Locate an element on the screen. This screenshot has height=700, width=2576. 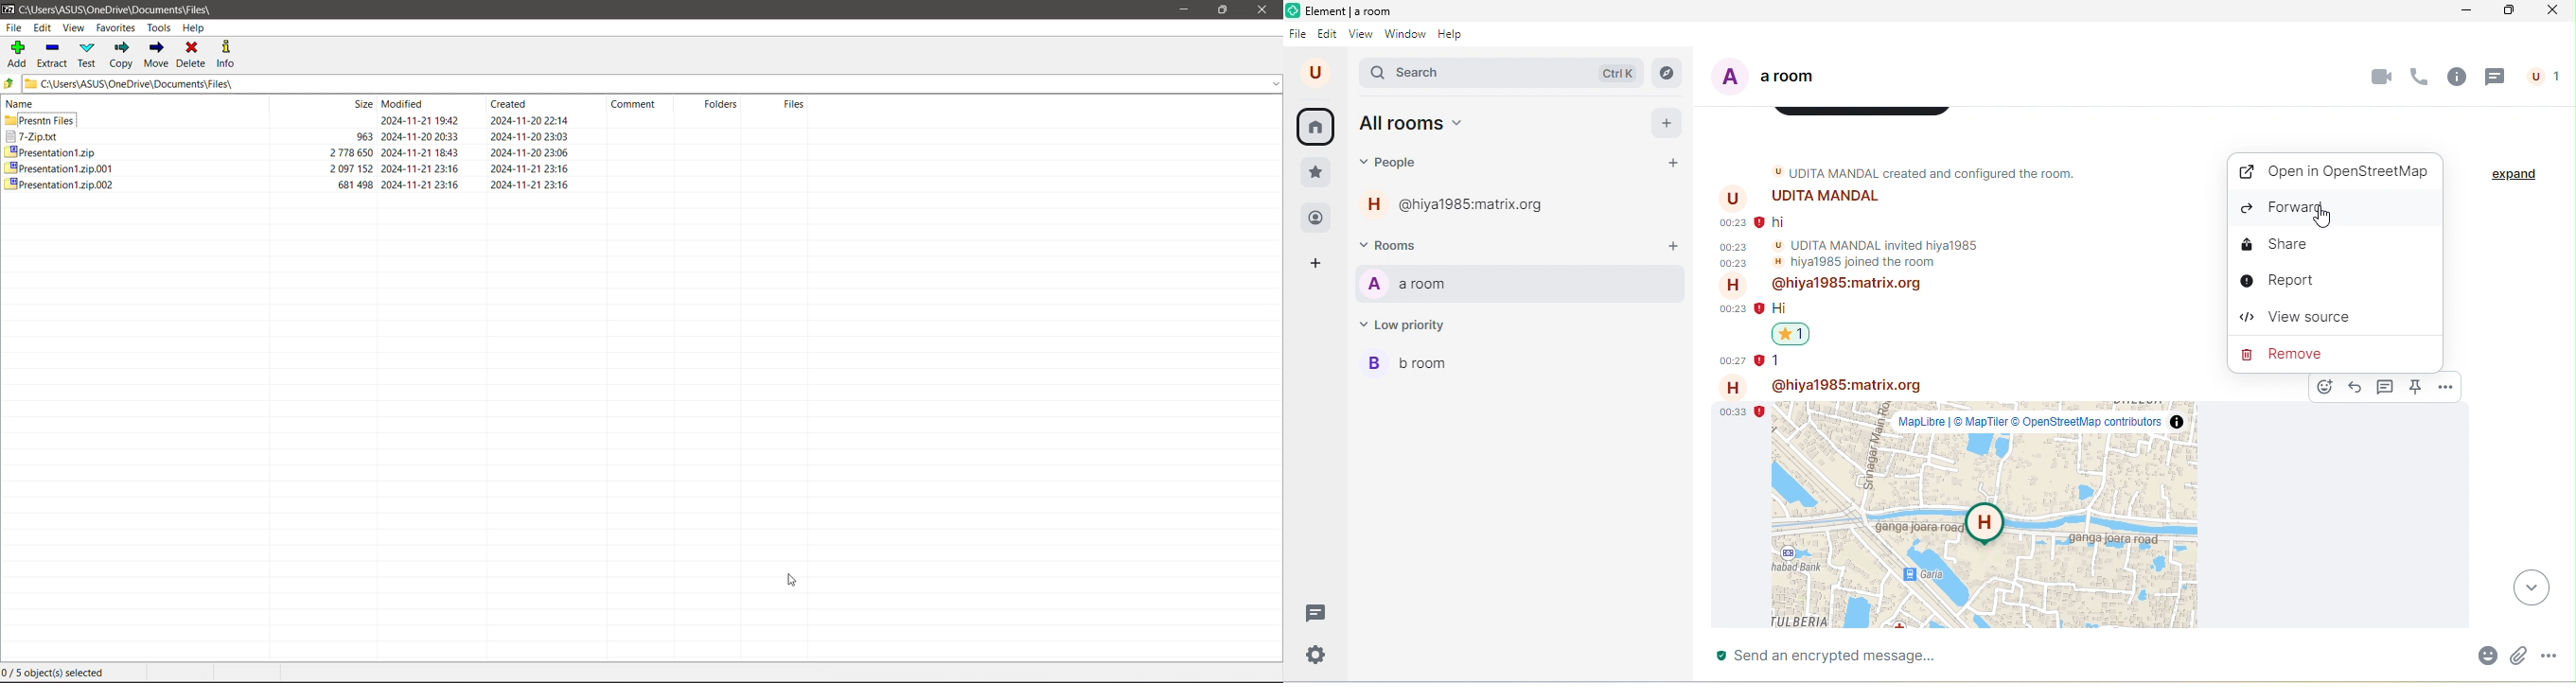
Current Folder Location Path is located at coordinates (640, 84).